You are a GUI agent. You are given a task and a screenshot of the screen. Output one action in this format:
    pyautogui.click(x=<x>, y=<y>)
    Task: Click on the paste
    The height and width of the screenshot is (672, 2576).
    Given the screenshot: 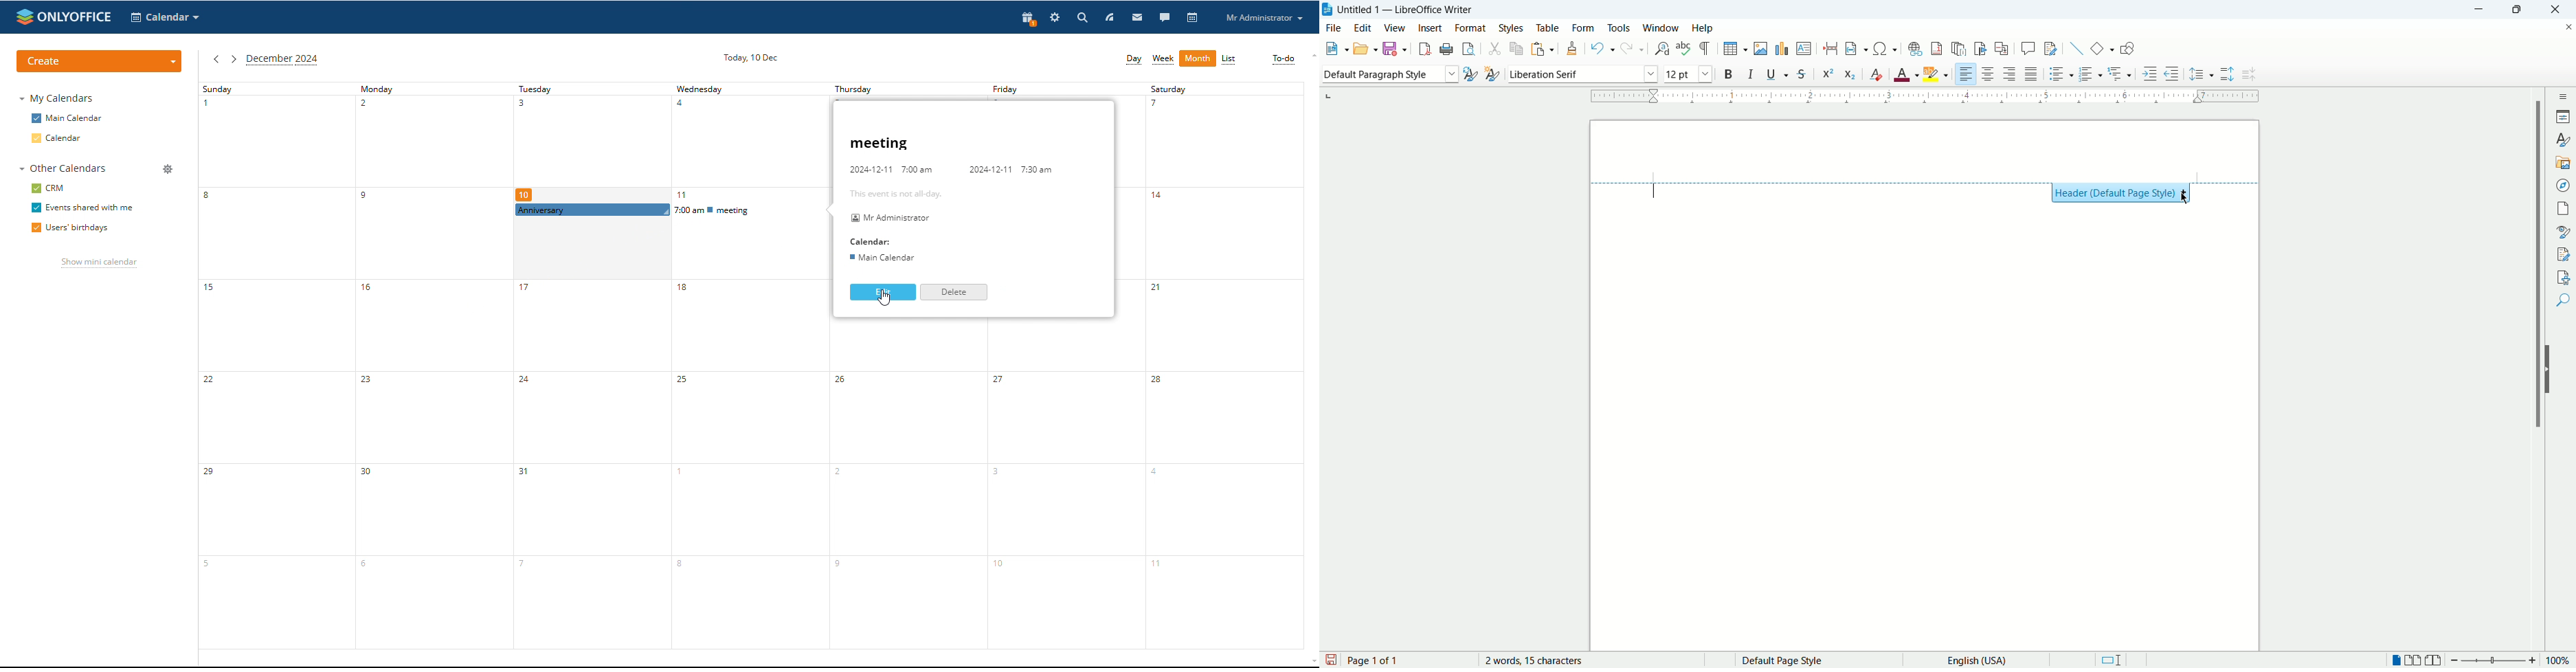 What is the action you would take?
    pyautogui.click(x=1542, y=49)
    